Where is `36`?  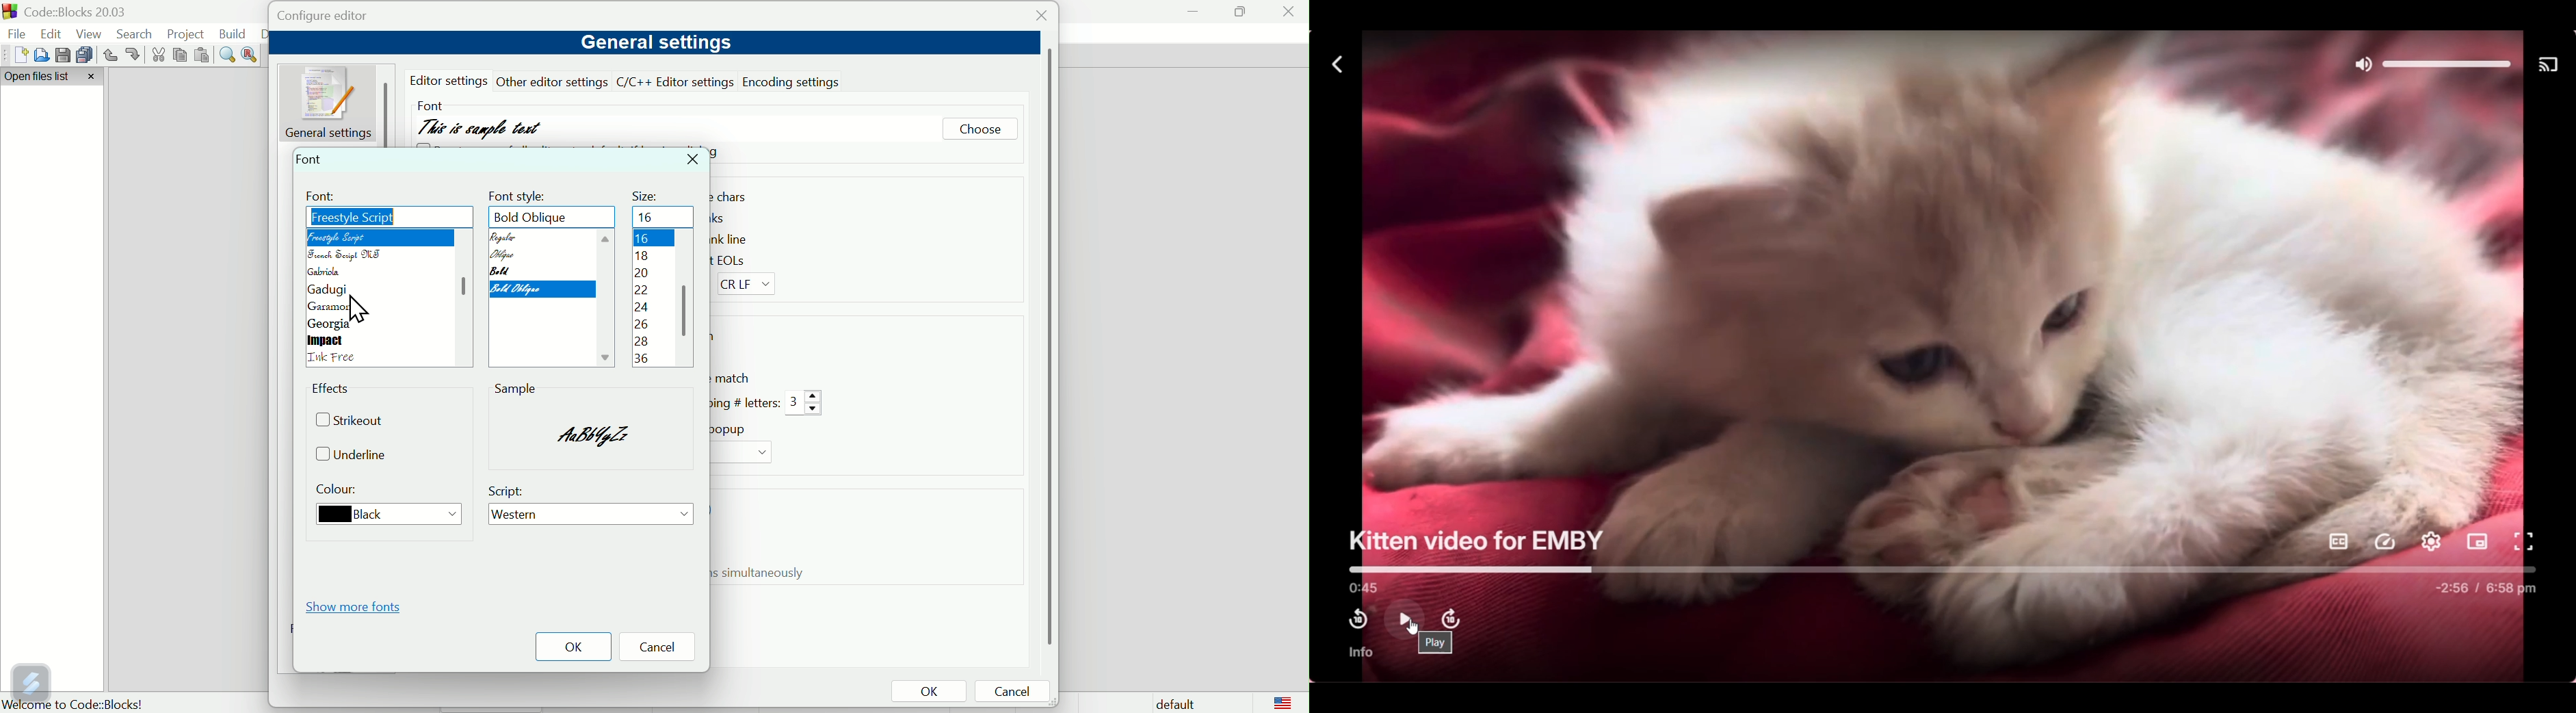 36 is located at coordinates (644, 358).